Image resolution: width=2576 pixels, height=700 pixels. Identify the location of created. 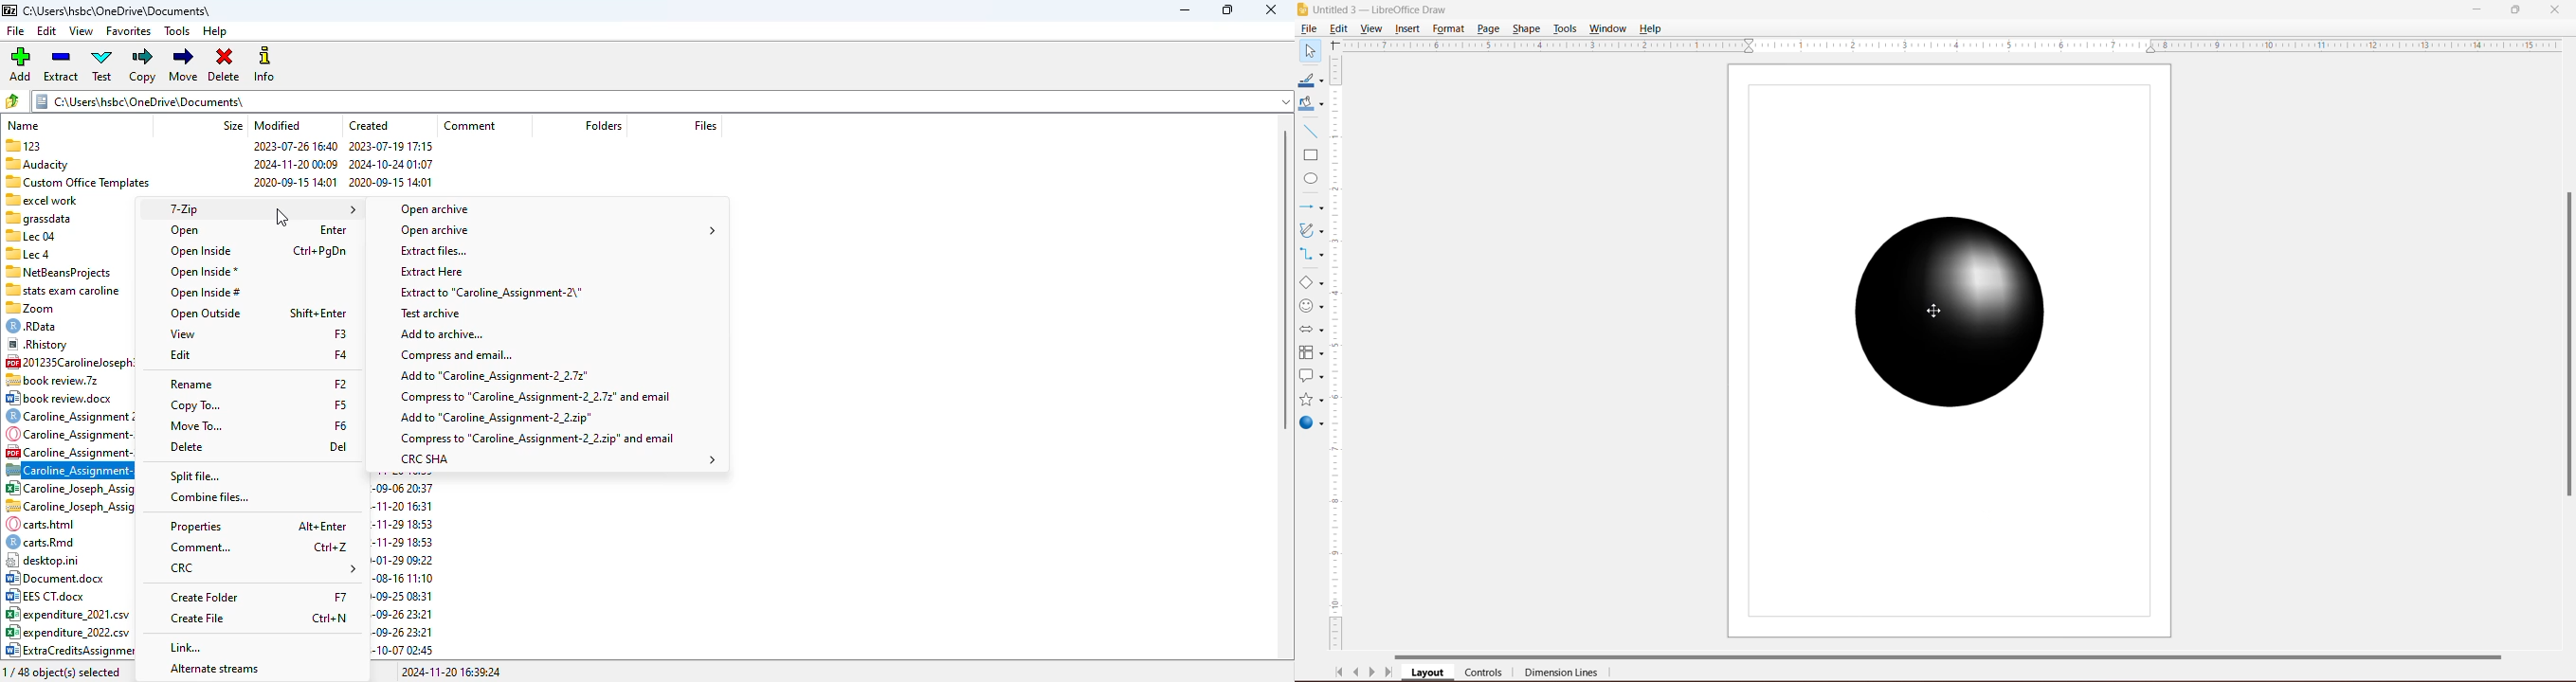
(369, 125).